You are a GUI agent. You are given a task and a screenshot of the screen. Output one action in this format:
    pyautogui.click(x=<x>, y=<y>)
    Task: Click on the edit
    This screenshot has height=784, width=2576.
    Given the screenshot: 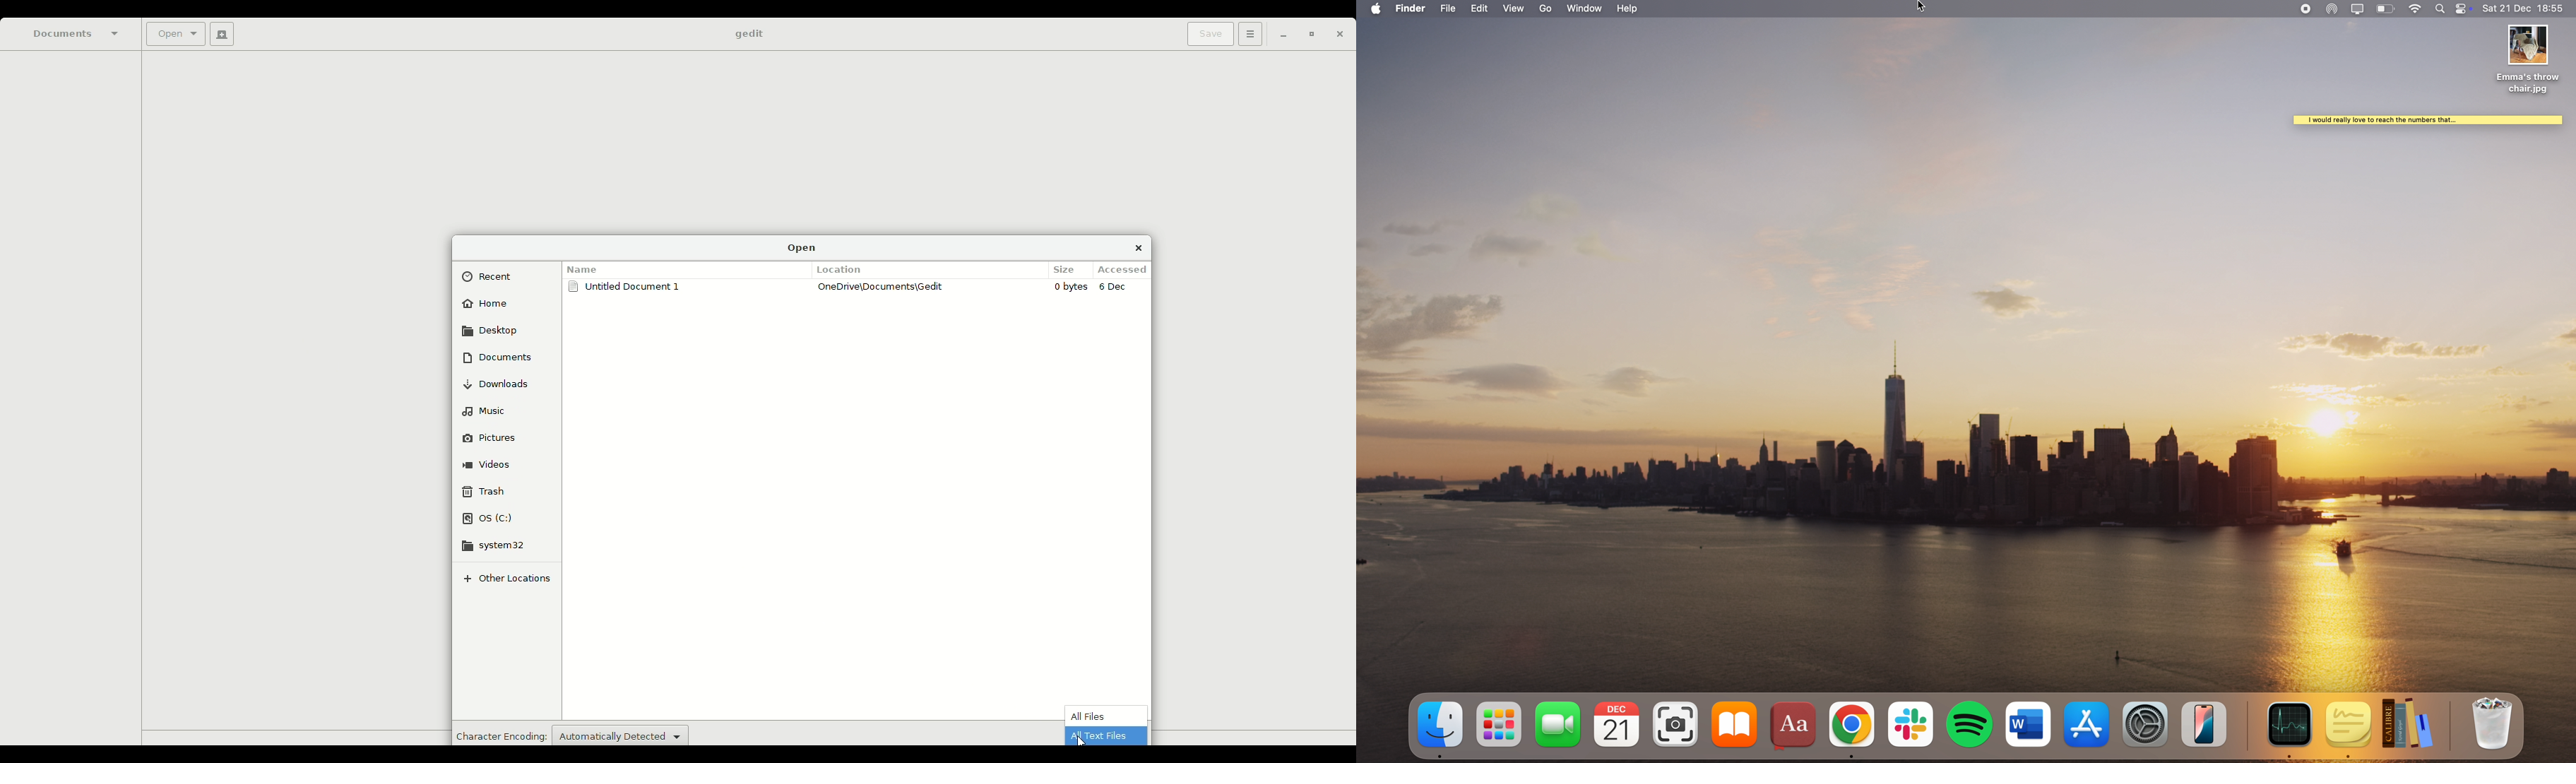 What is the action you would take?
    pyautogui.click(x=1480, y=9)
    